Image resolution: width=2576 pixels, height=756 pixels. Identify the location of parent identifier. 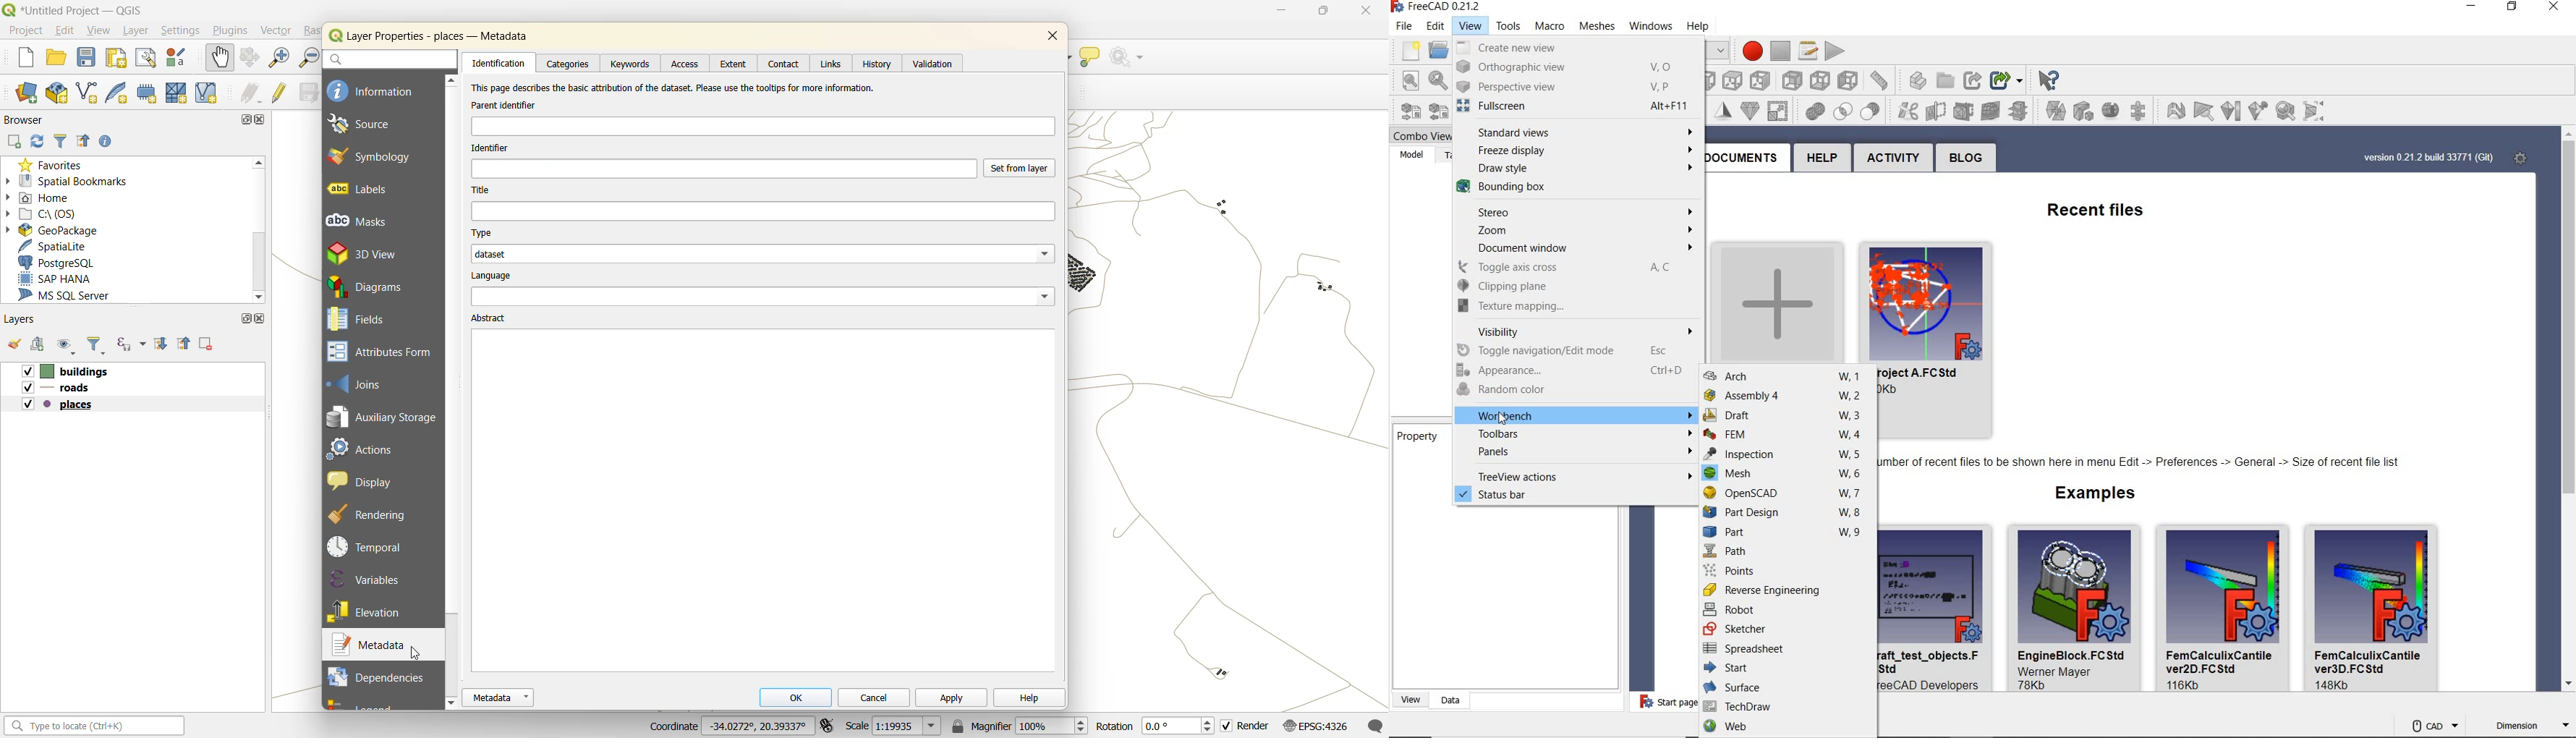
(762, 124).